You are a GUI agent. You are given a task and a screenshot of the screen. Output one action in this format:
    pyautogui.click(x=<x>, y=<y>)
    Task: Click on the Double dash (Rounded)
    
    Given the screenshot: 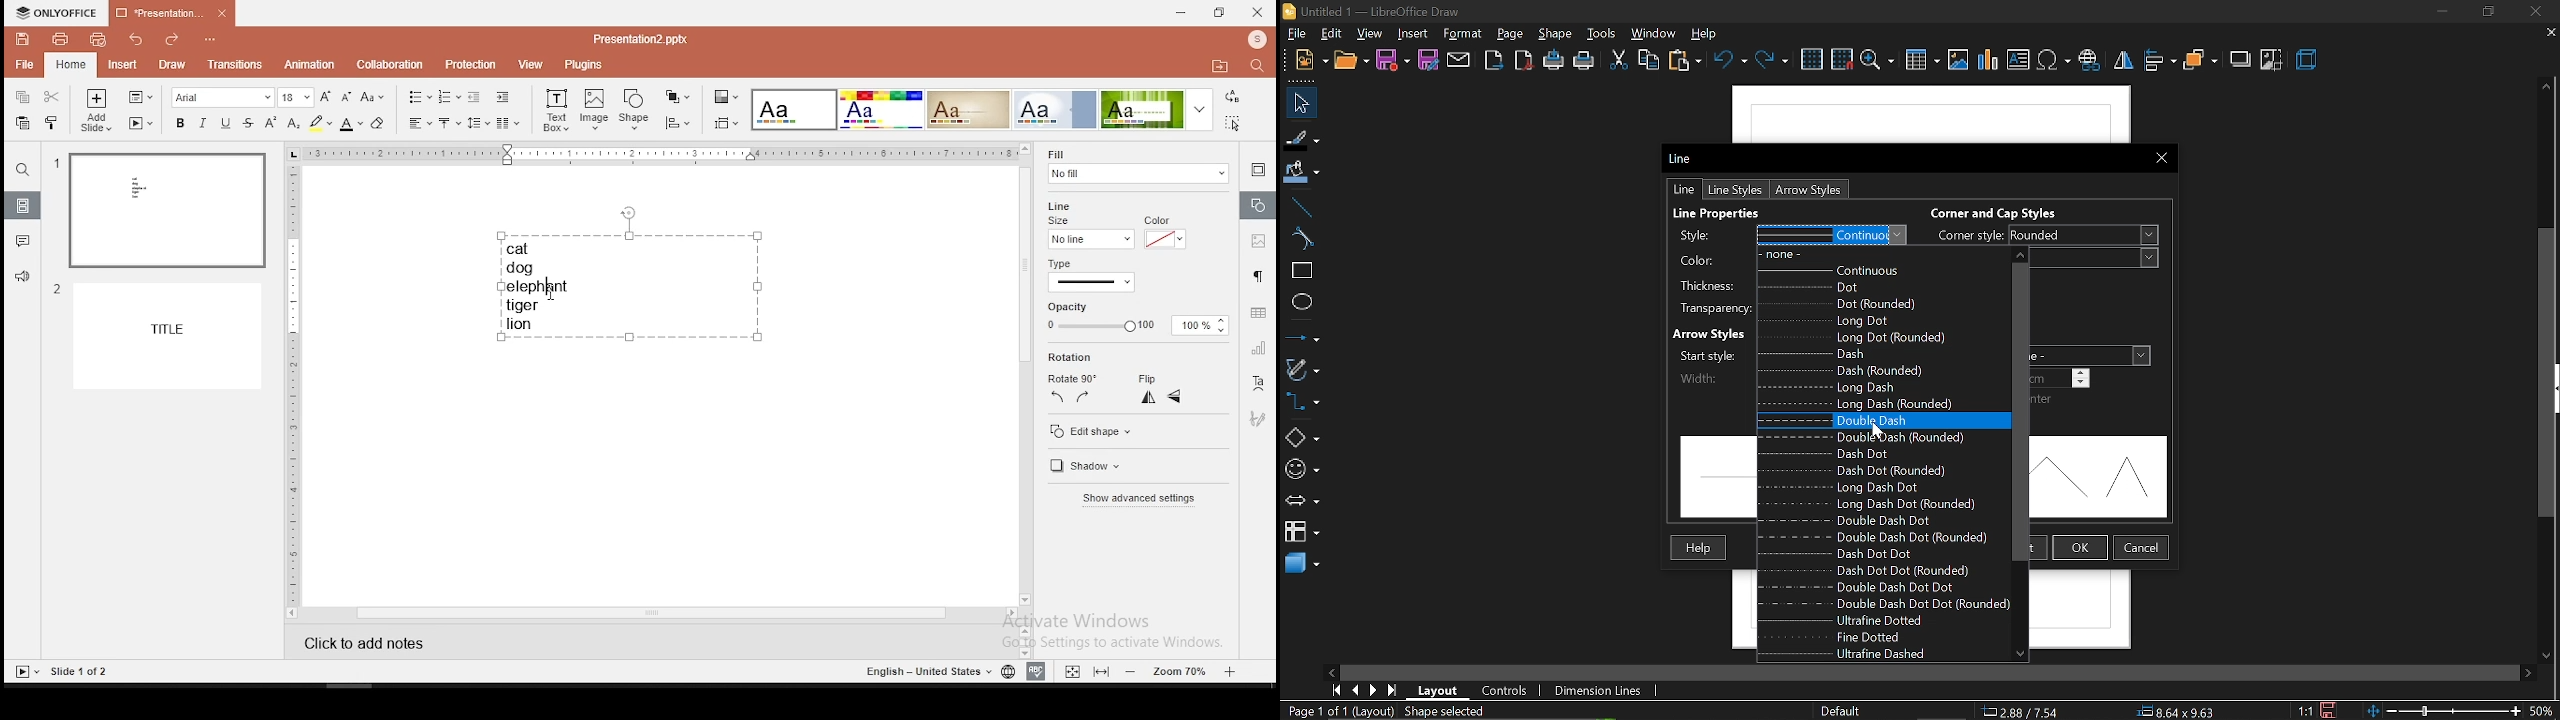 What is the action you would take?
    pyautogui.click(x=1878, y=437)
    